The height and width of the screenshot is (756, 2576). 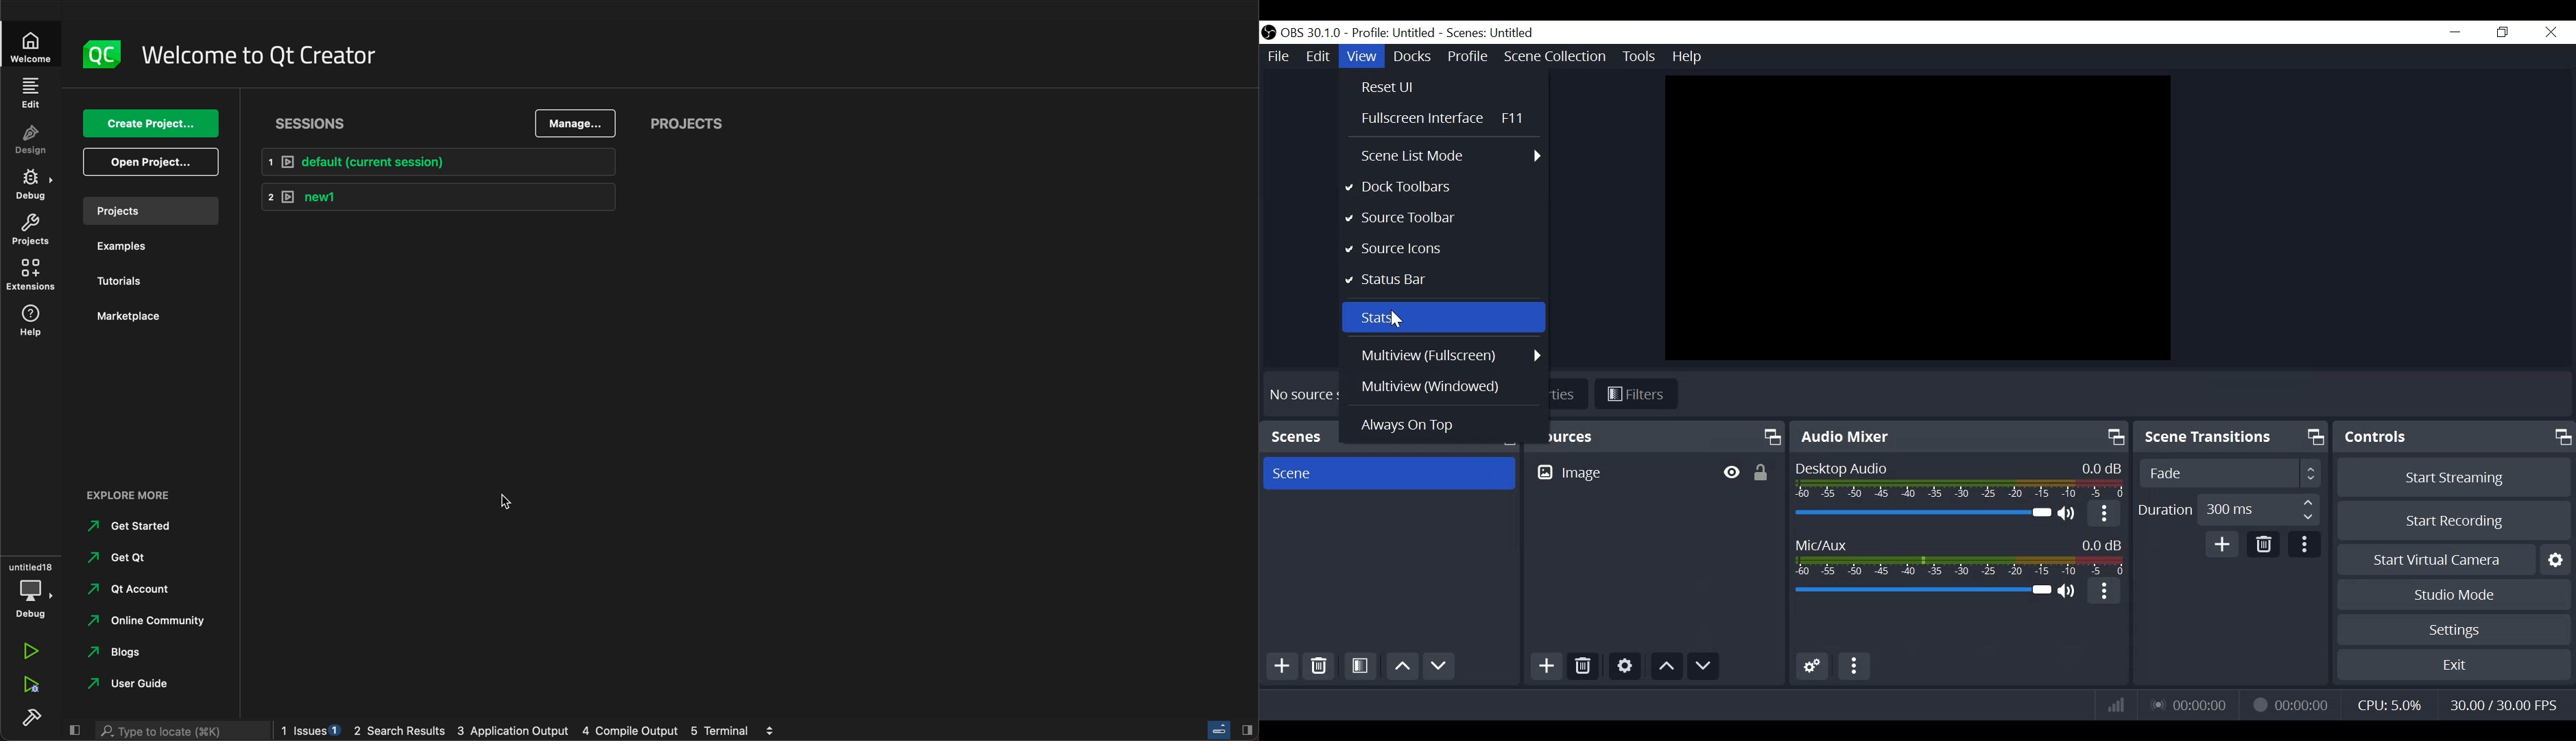 I want to click on Open Scene Filter, so click(x=1359, y=667).